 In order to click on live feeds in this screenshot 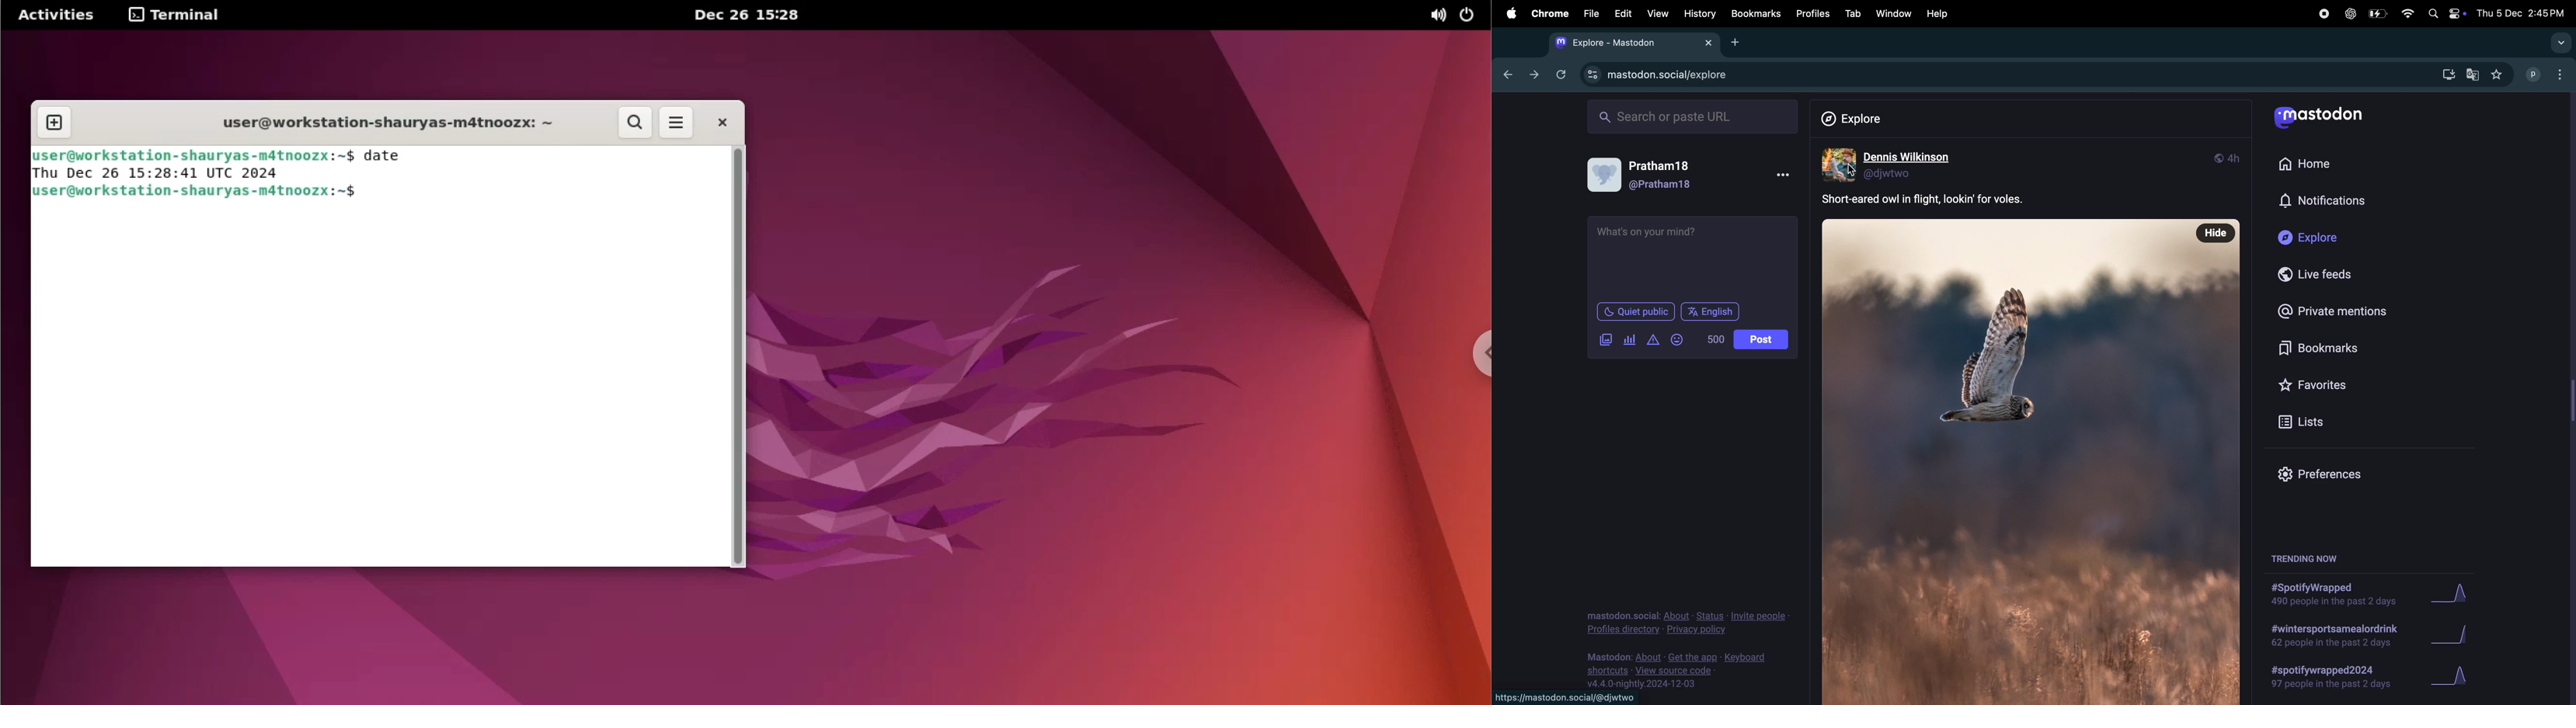, I will do `click(2321, 274)`.